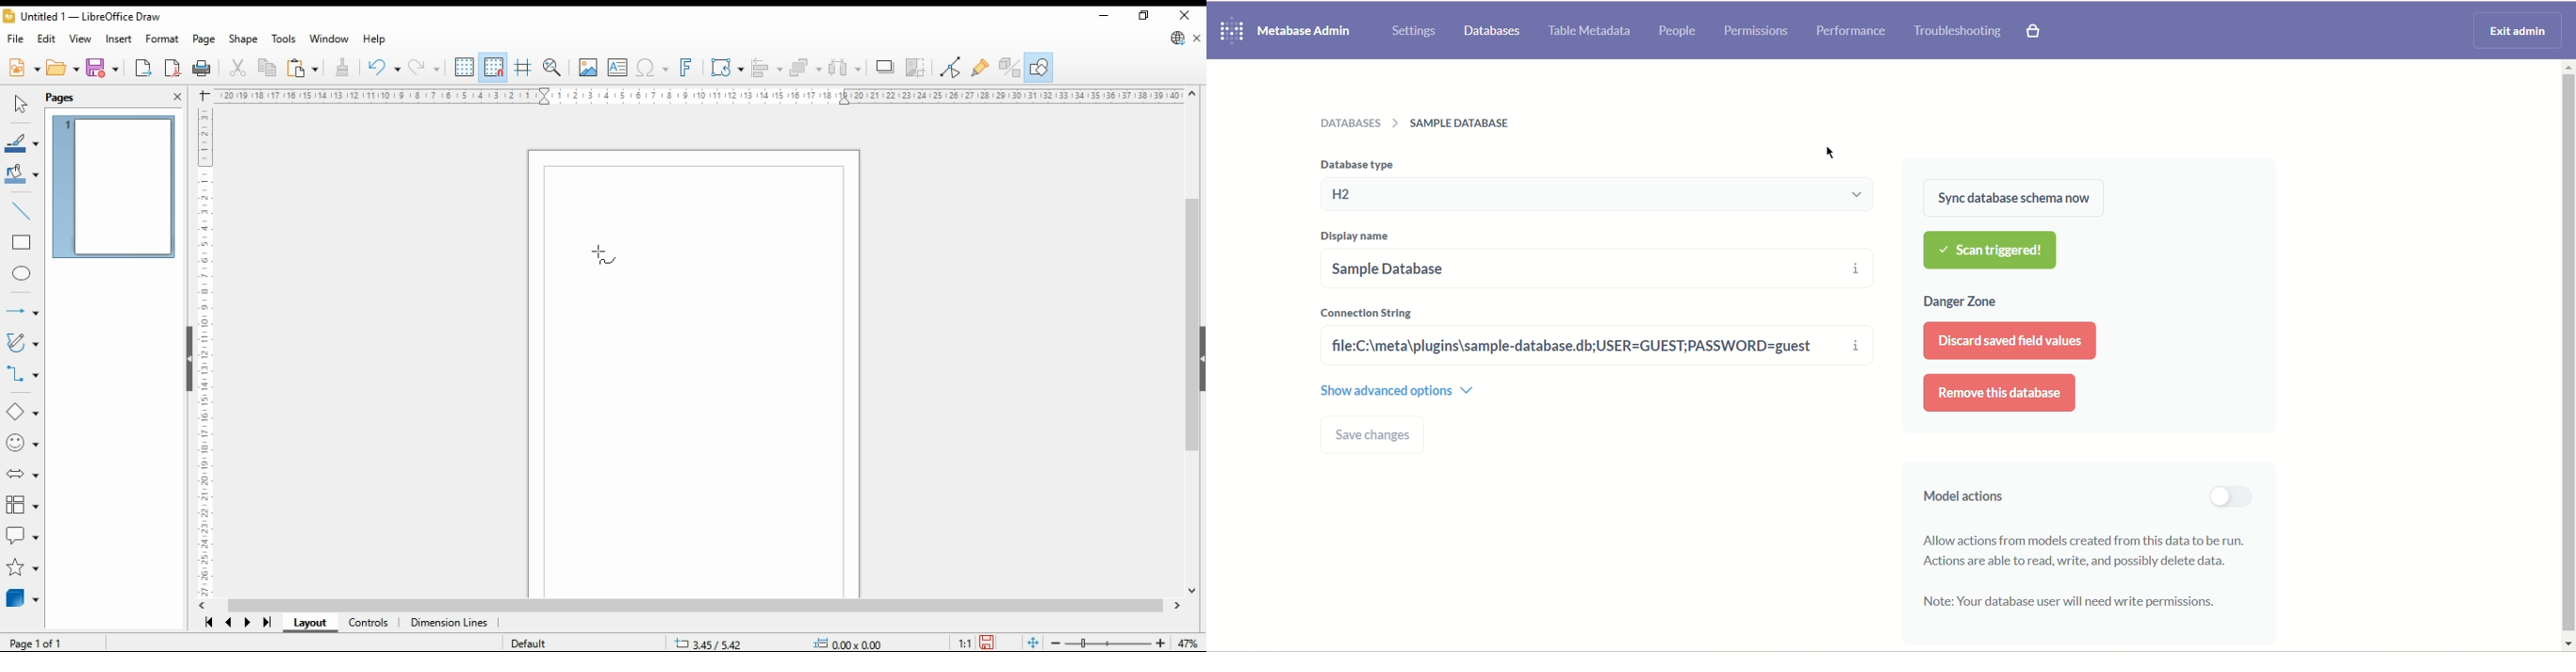 This screenshot has width=2576, height=672. Describe the element at coordinates (713, 644) in the screenshot. I see `-20.93/13.41` at that location.